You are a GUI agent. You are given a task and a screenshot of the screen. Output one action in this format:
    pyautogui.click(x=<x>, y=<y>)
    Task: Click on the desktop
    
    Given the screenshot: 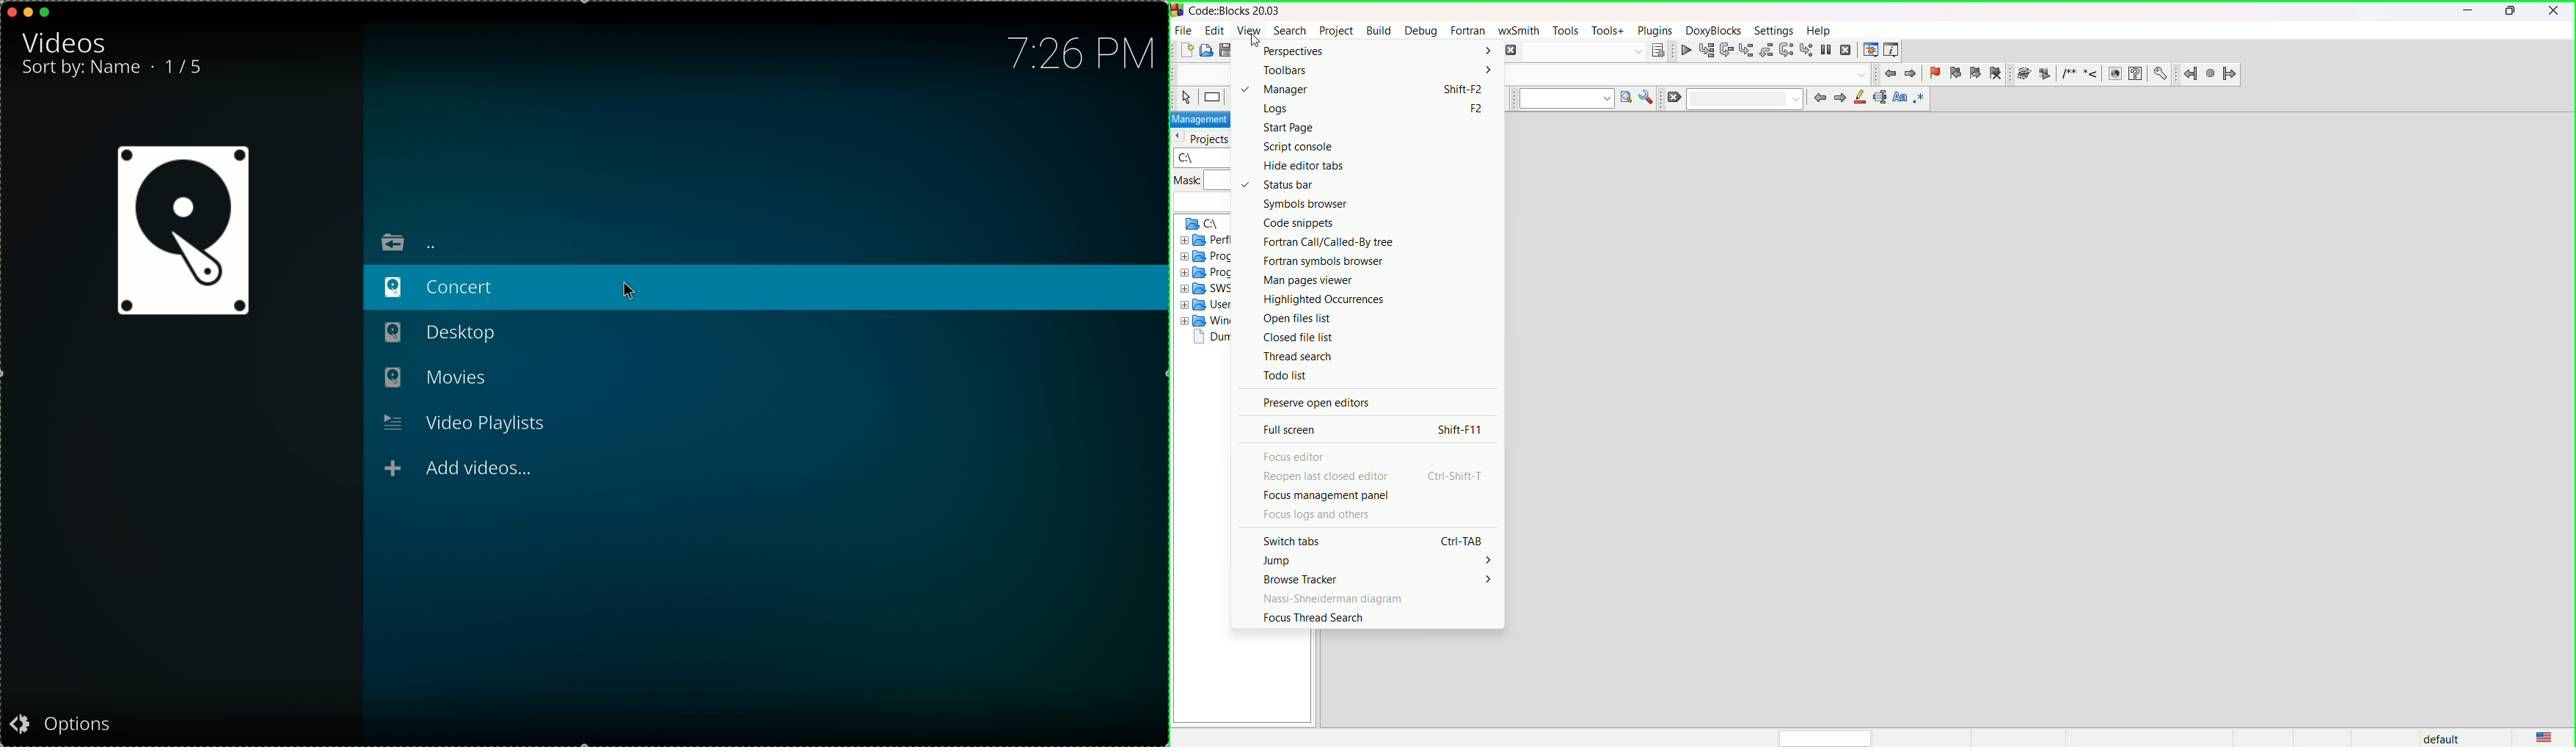 What is the action you would take?
    pyautogui.click(x=441, y=334)
    